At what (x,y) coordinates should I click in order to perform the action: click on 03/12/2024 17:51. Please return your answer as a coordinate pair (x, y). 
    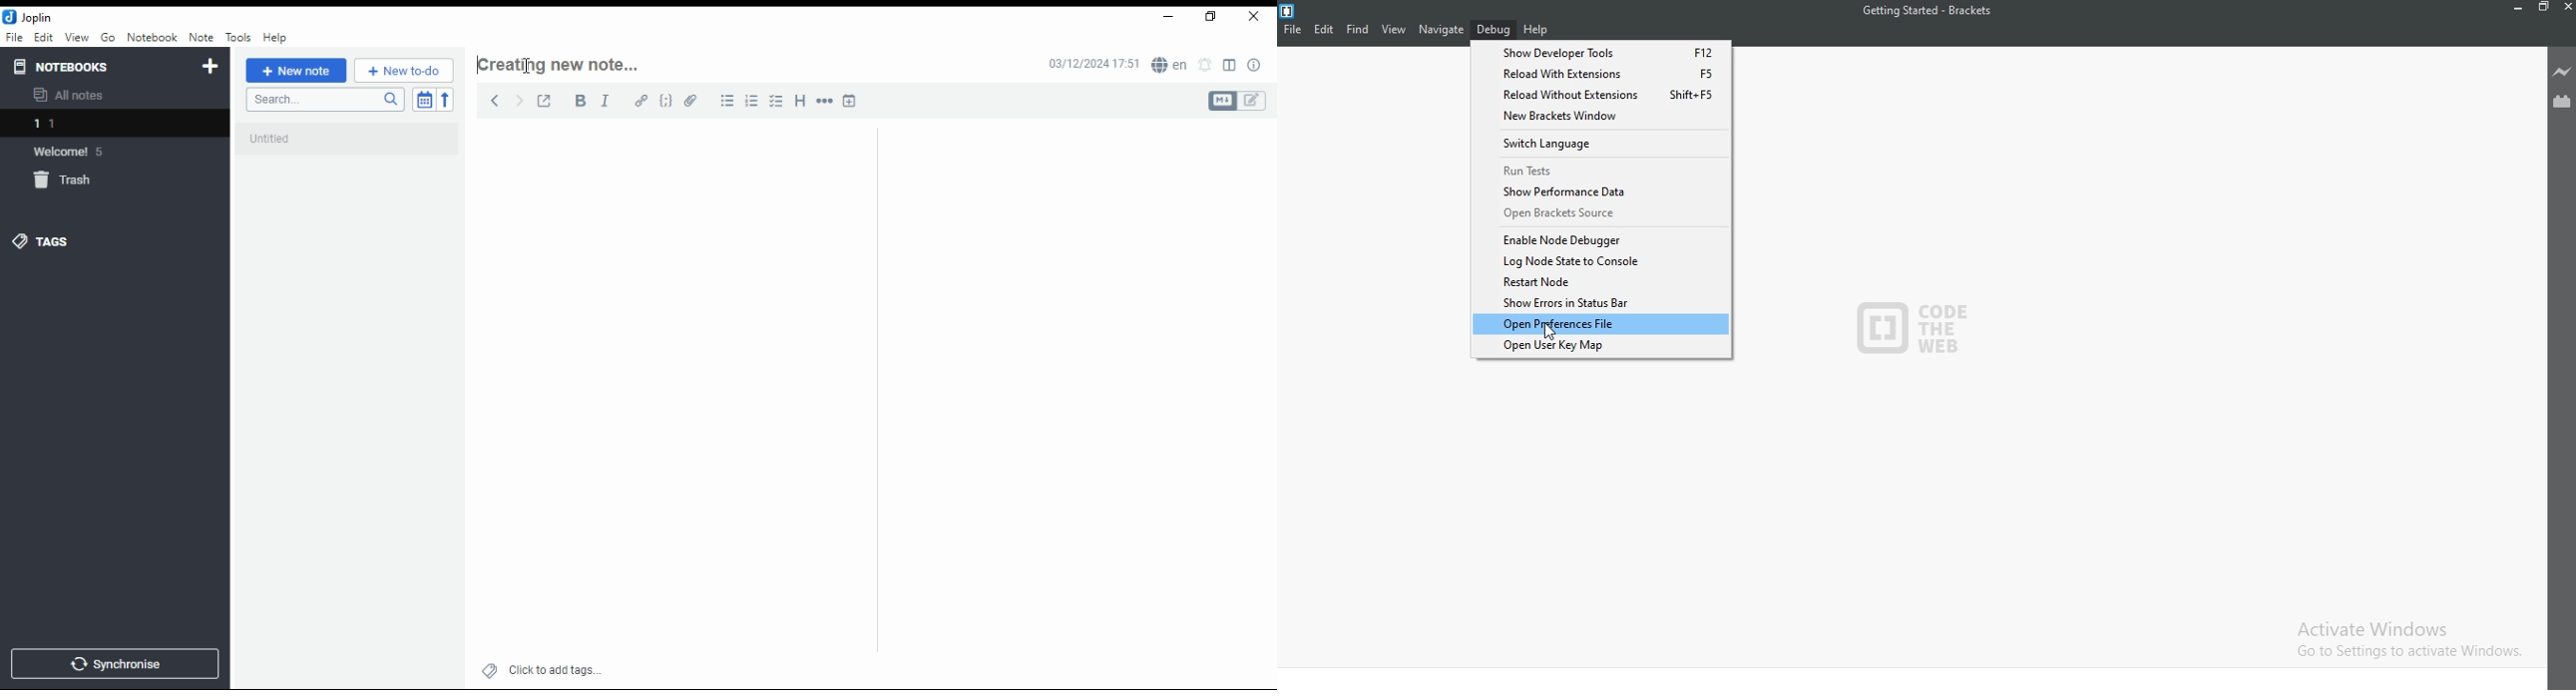
    Looking at the image, I should click on (1091, 65).